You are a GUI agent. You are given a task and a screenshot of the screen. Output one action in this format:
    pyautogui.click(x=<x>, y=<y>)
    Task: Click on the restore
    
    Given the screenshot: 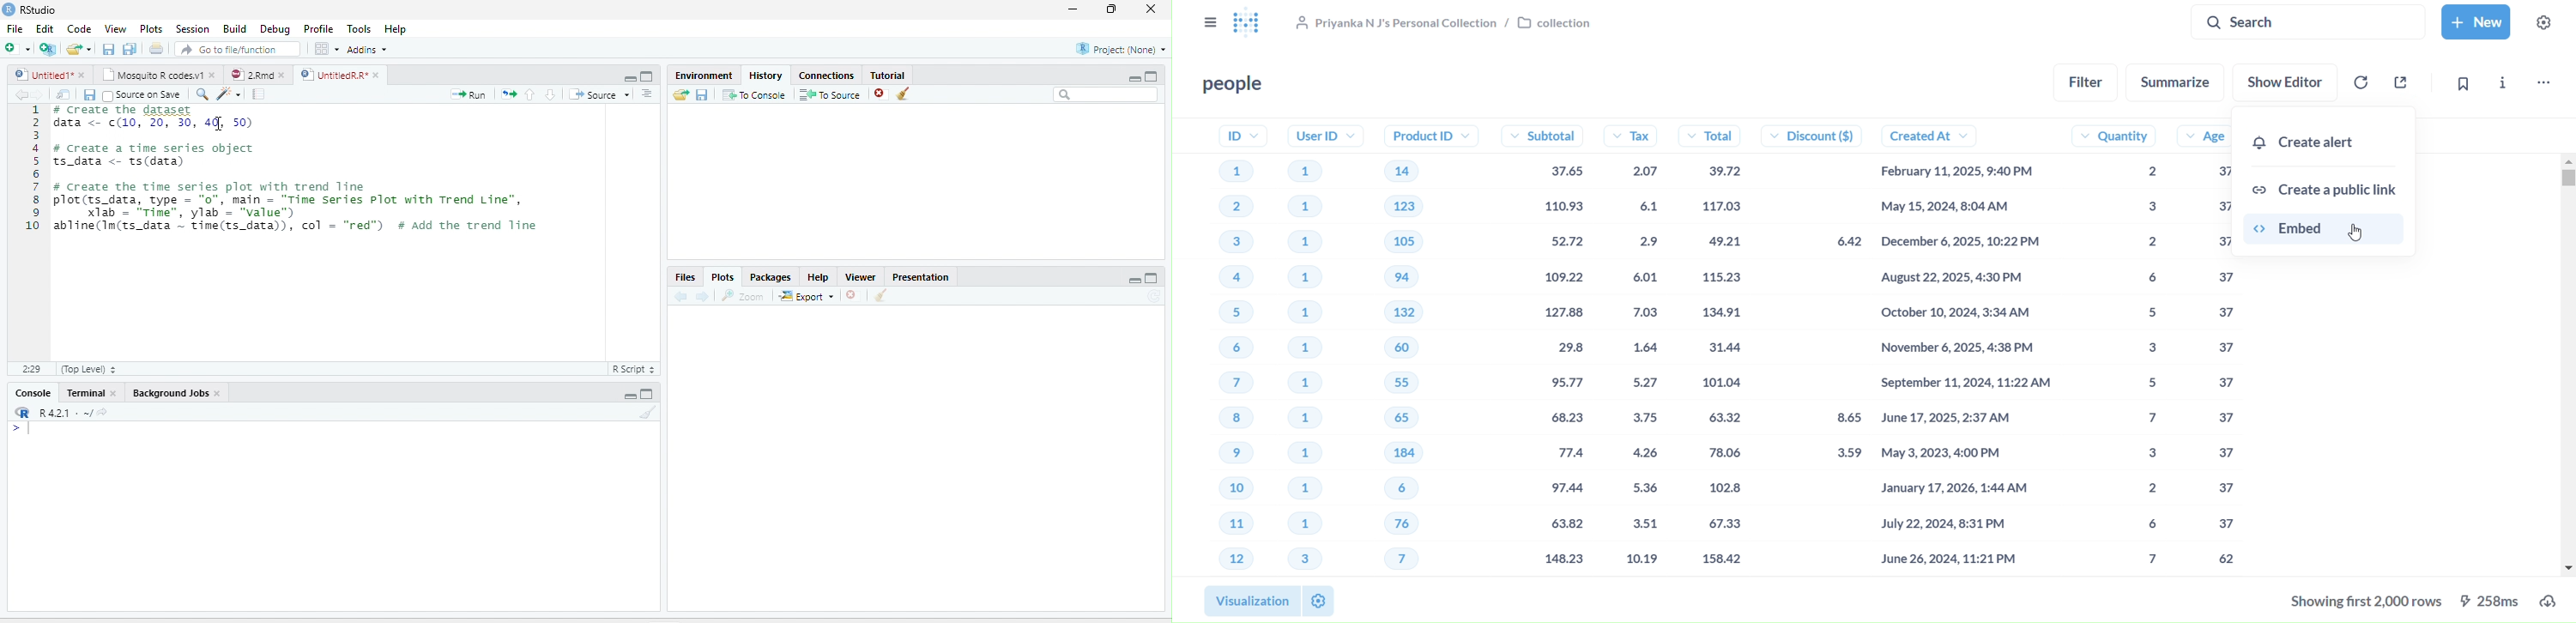 What is the action you would take?
    pyautogui.click(x=1112, y=9)
    